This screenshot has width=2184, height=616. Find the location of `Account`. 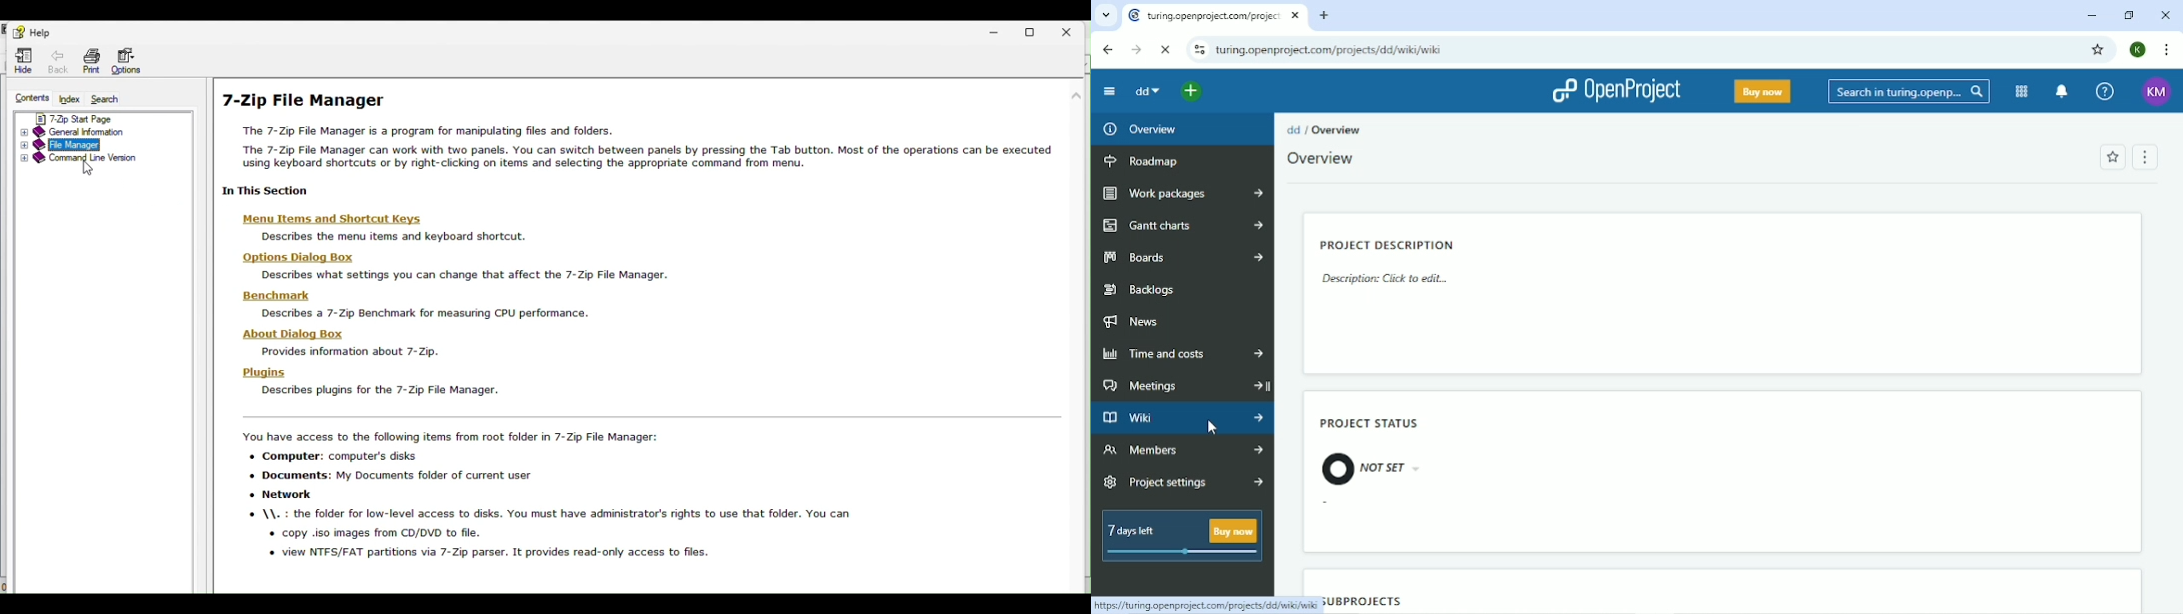

Account is located at coordinates (2156, 91).